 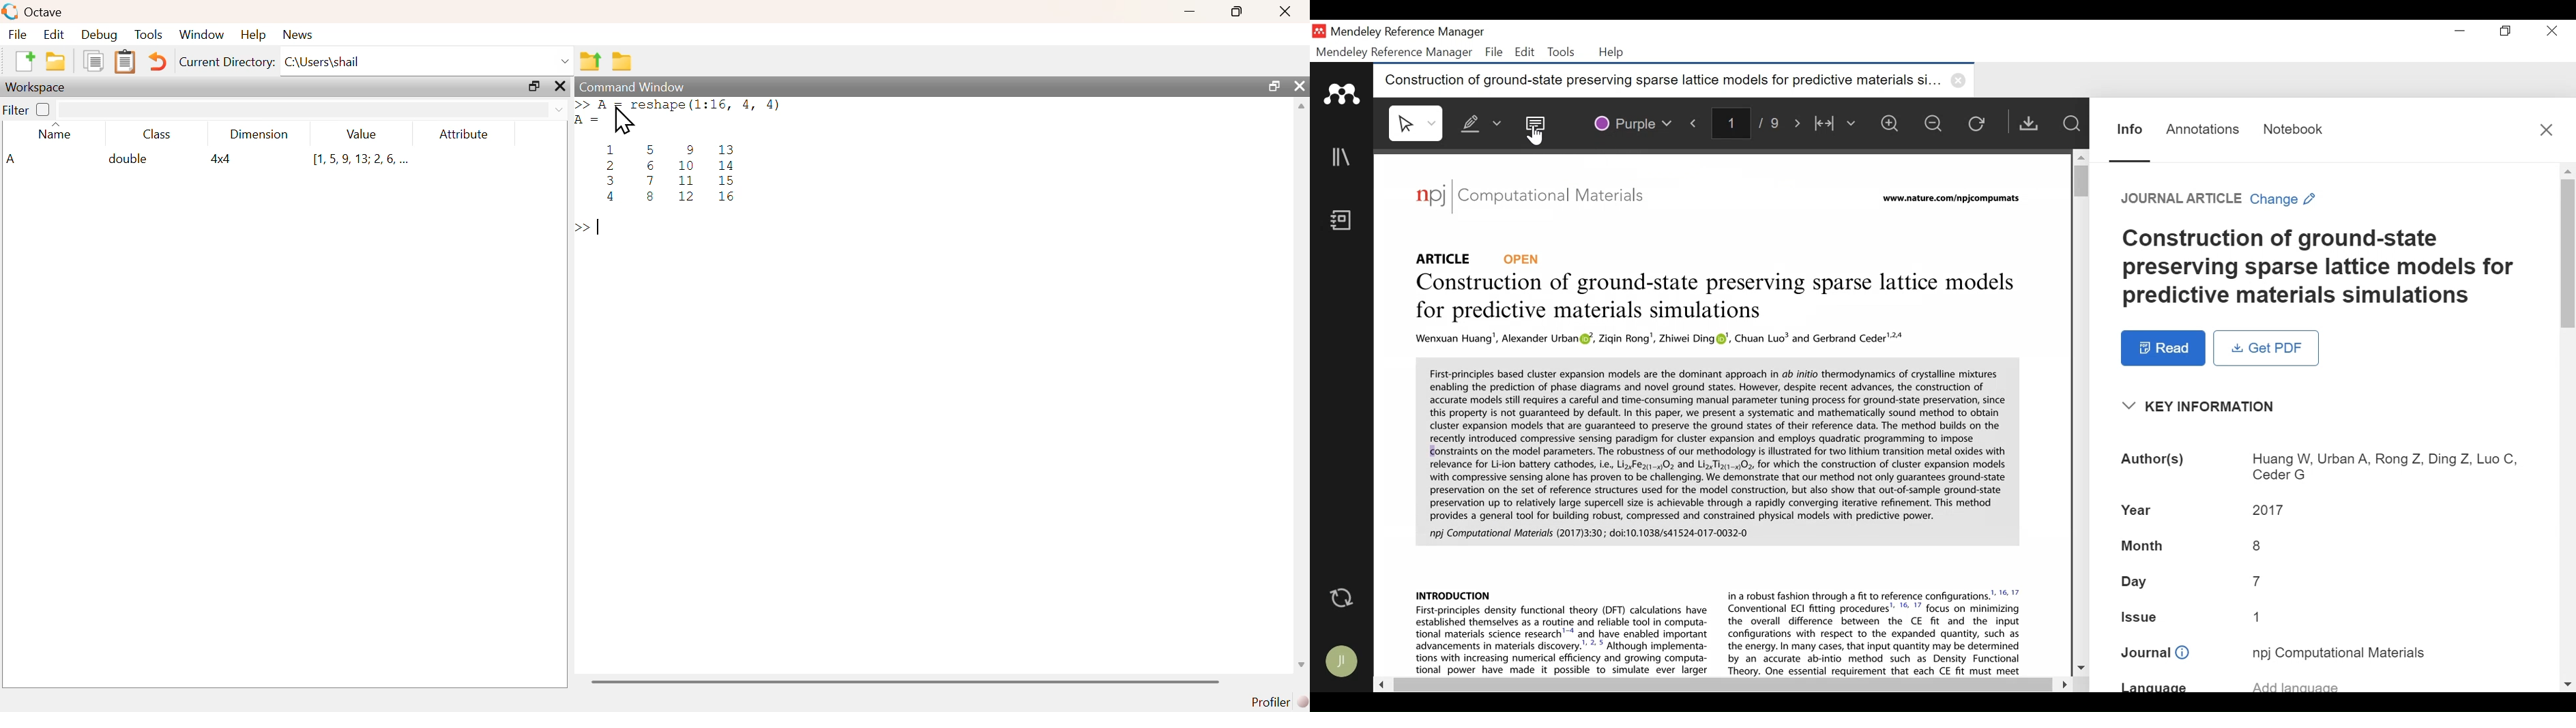 I want to click on Edit, so click(x=55, y=34).